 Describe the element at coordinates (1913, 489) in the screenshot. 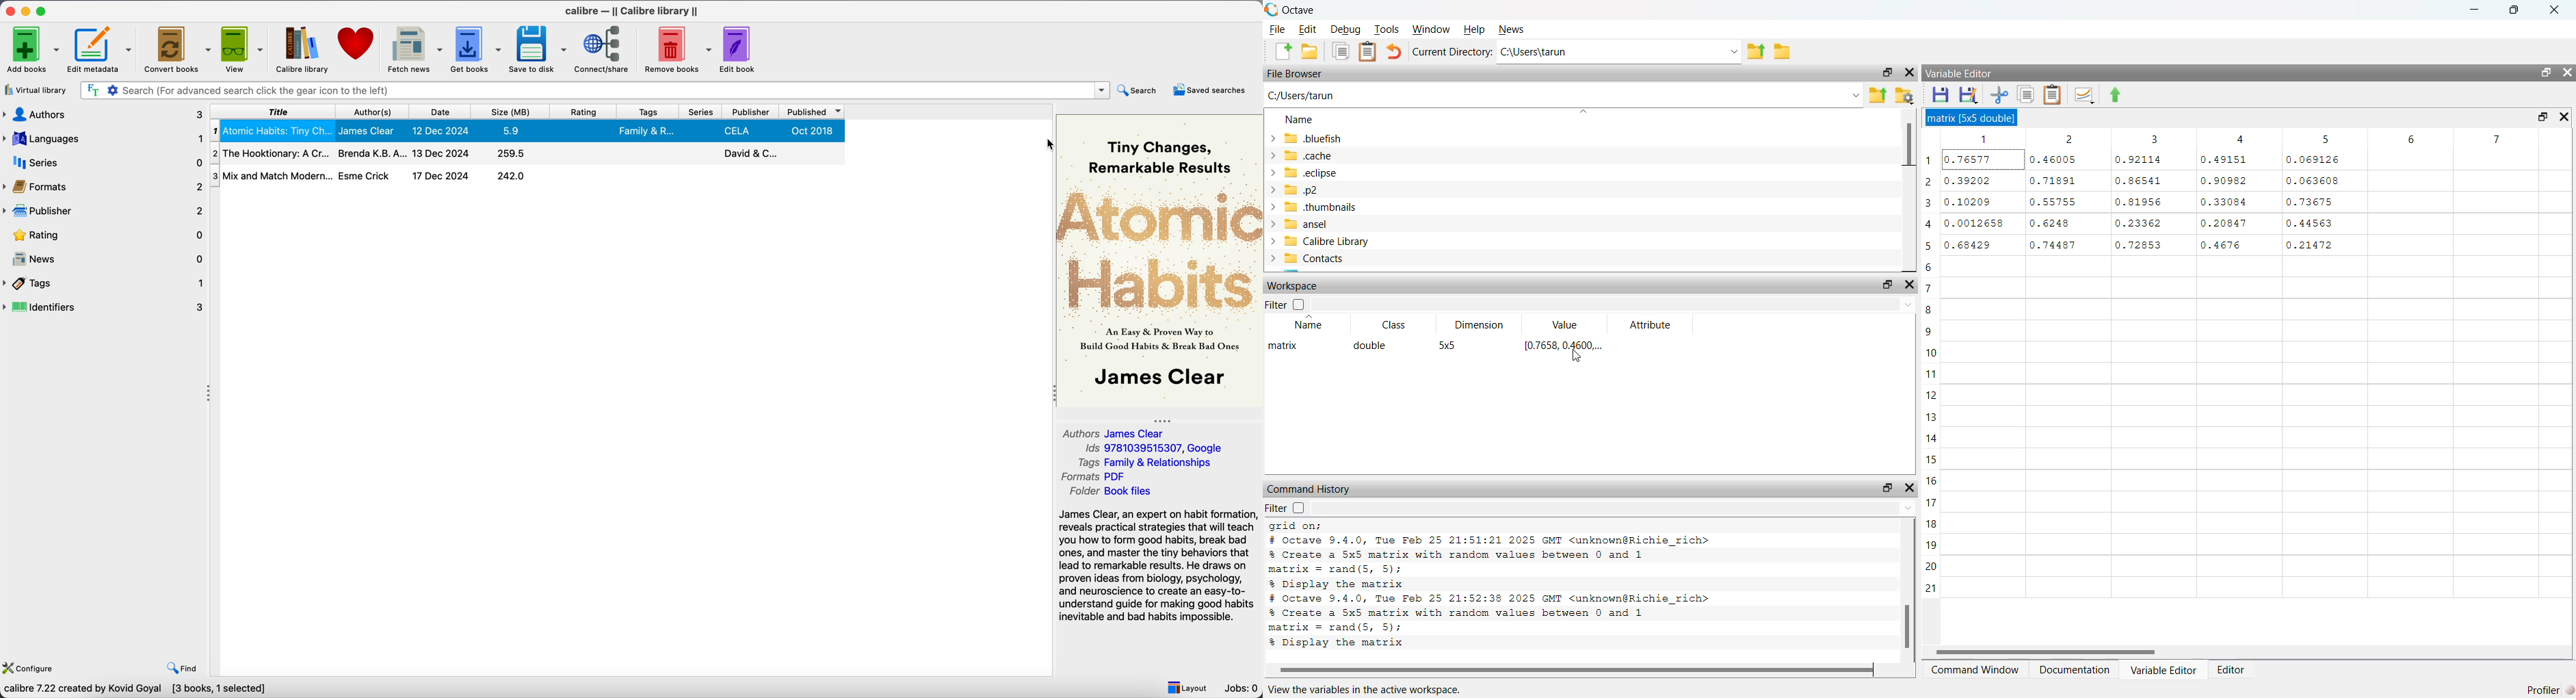

I see `close` at that location.